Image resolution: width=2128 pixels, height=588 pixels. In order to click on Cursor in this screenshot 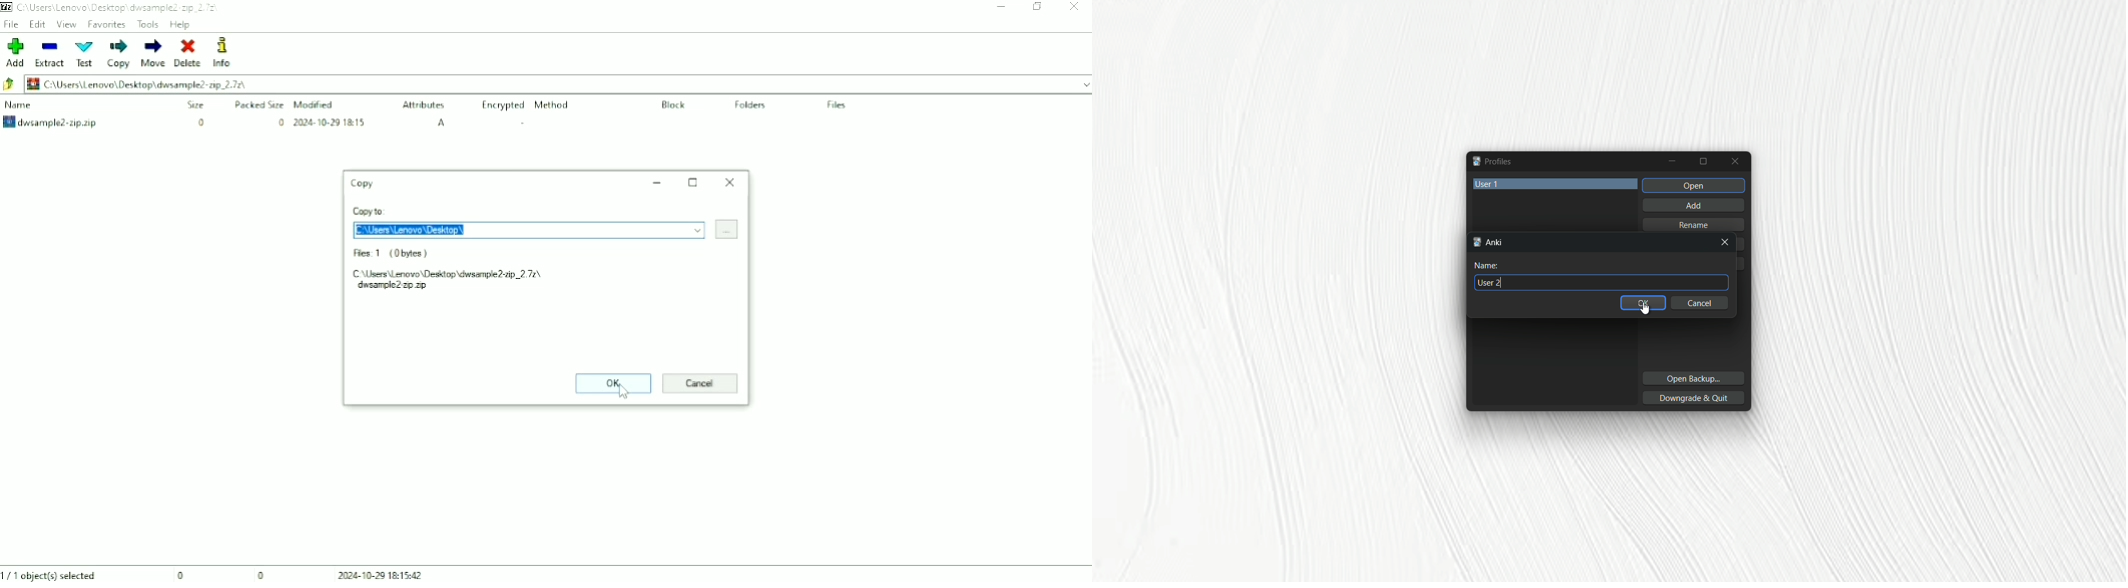, I will do `click(1648, 309)`.